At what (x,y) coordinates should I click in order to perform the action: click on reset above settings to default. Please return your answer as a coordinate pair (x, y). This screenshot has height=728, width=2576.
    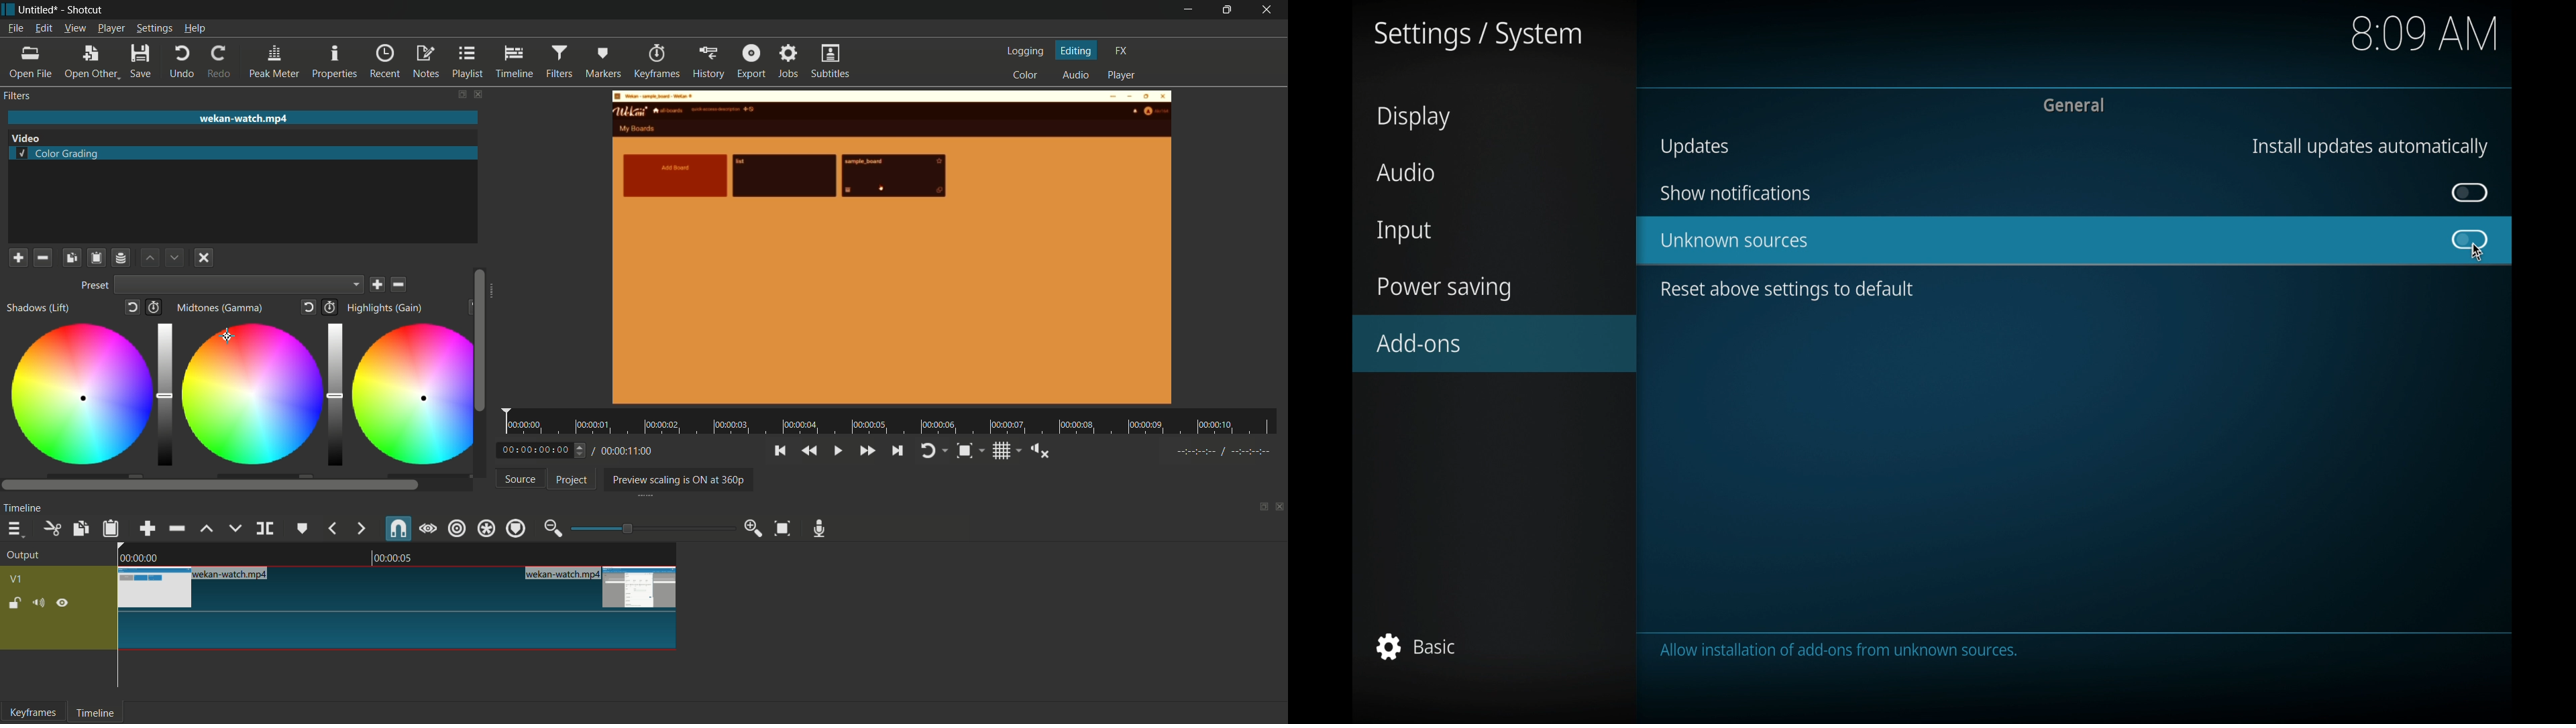
    Looking at the image, I should click on (1788, 291).